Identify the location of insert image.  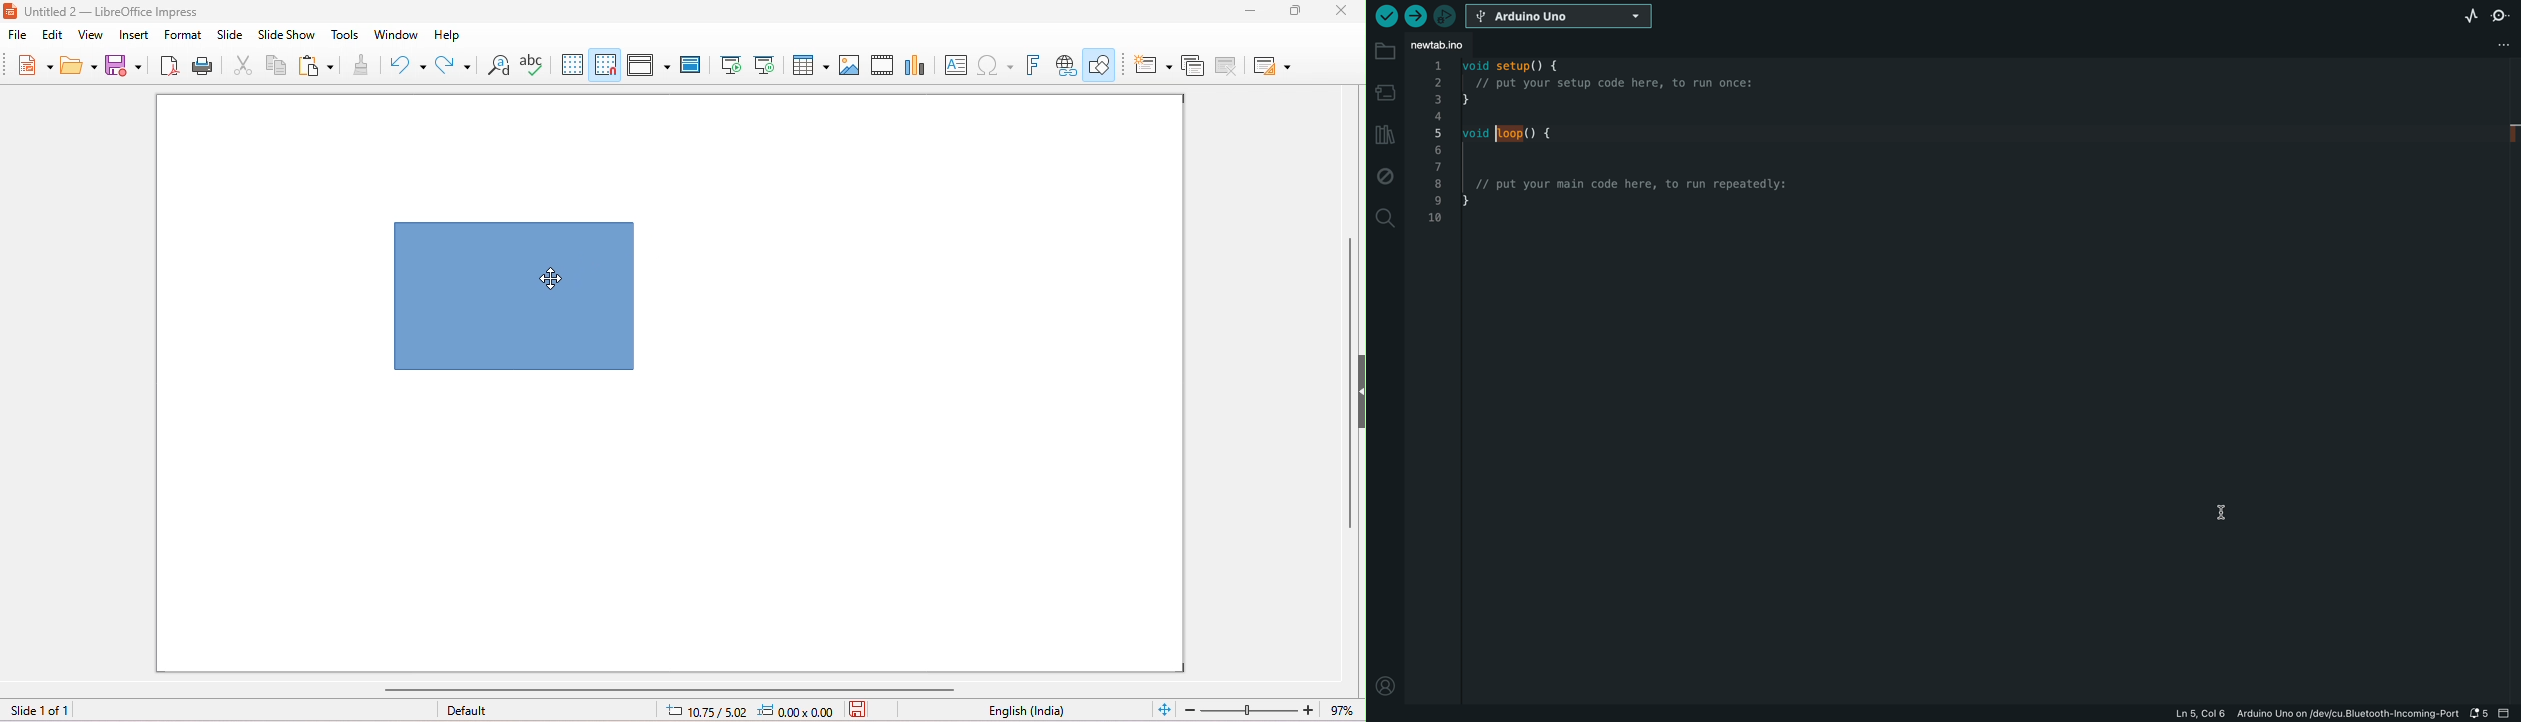
(849, 64).